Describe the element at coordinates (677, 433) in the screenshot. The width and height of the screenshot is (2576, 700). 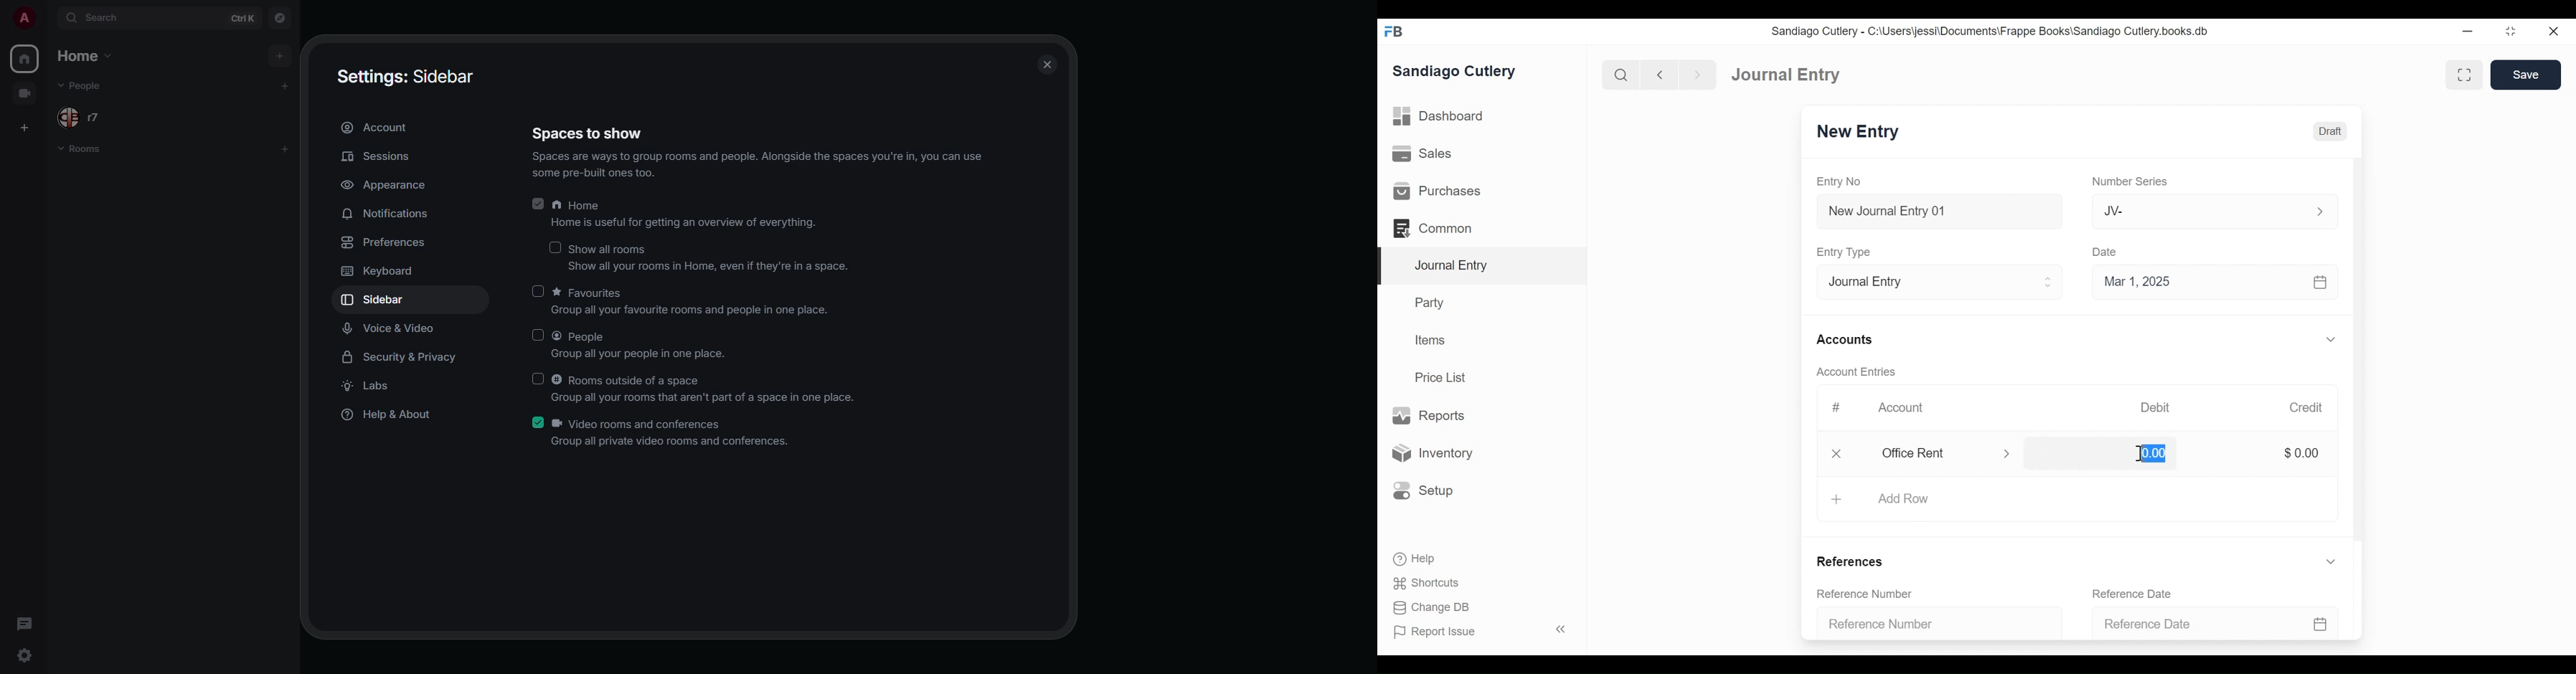
I see `video rooms and conferences` at that location.